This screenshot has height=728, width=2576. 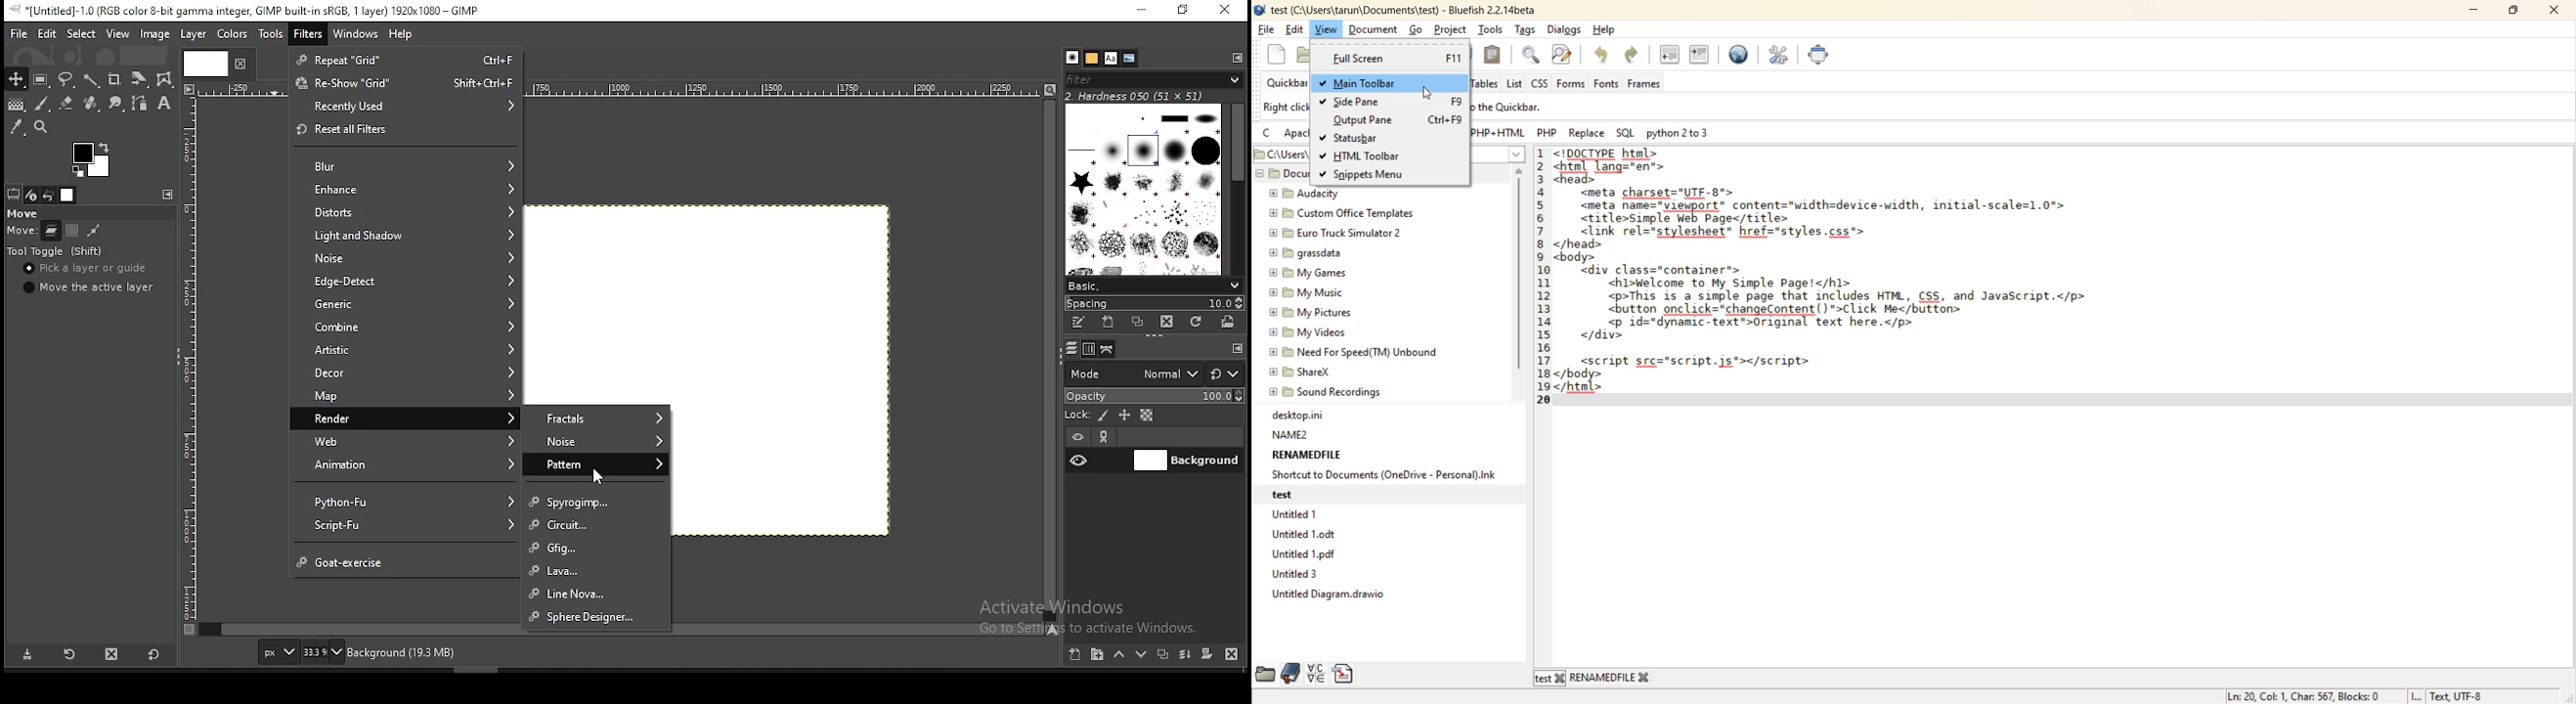 What do you see at coordinates (1355, 354) in the screenshot?
I see `# [9 Need For Speed(TM) Unbound` at bounding box center [1355, 354].